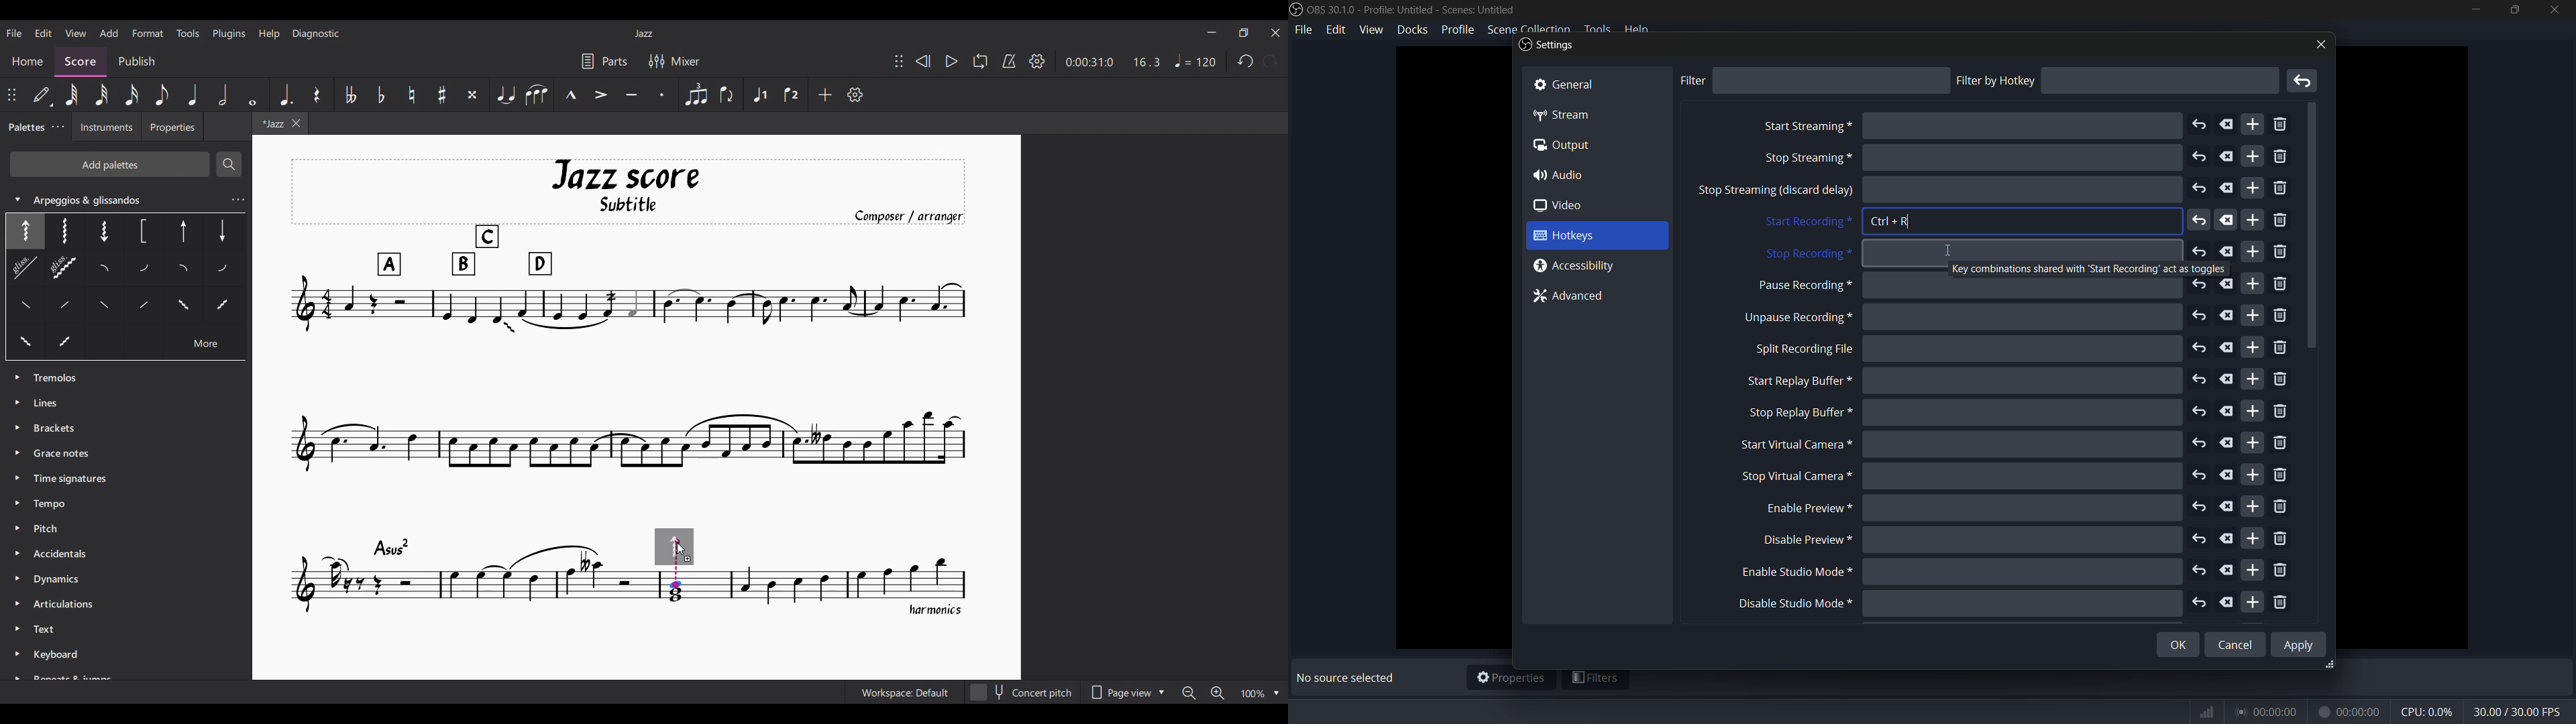 Image resolution: width=2576 pixels, height=728 pixels. I want to click on delete, so click(2226, 252).